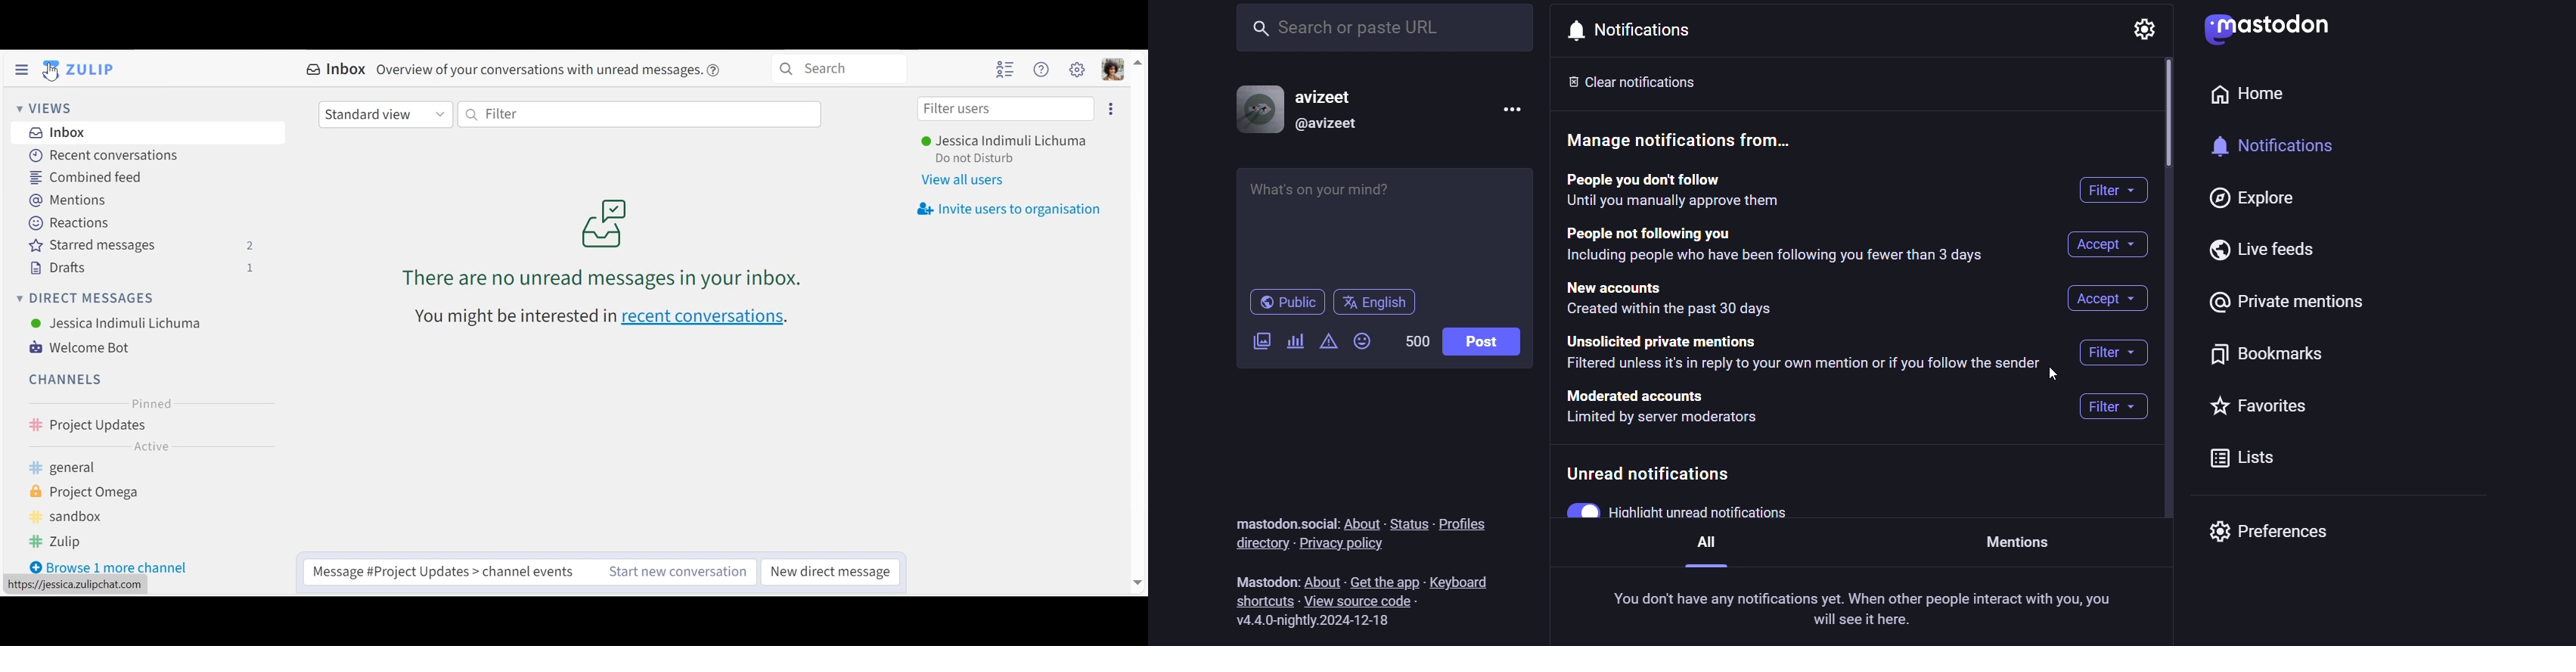 Image resolution: width=2576 pixels, height=672 pixels. Describe the element at coordinates (156, 404) in the screenshot. I see `Pinned` at that location.